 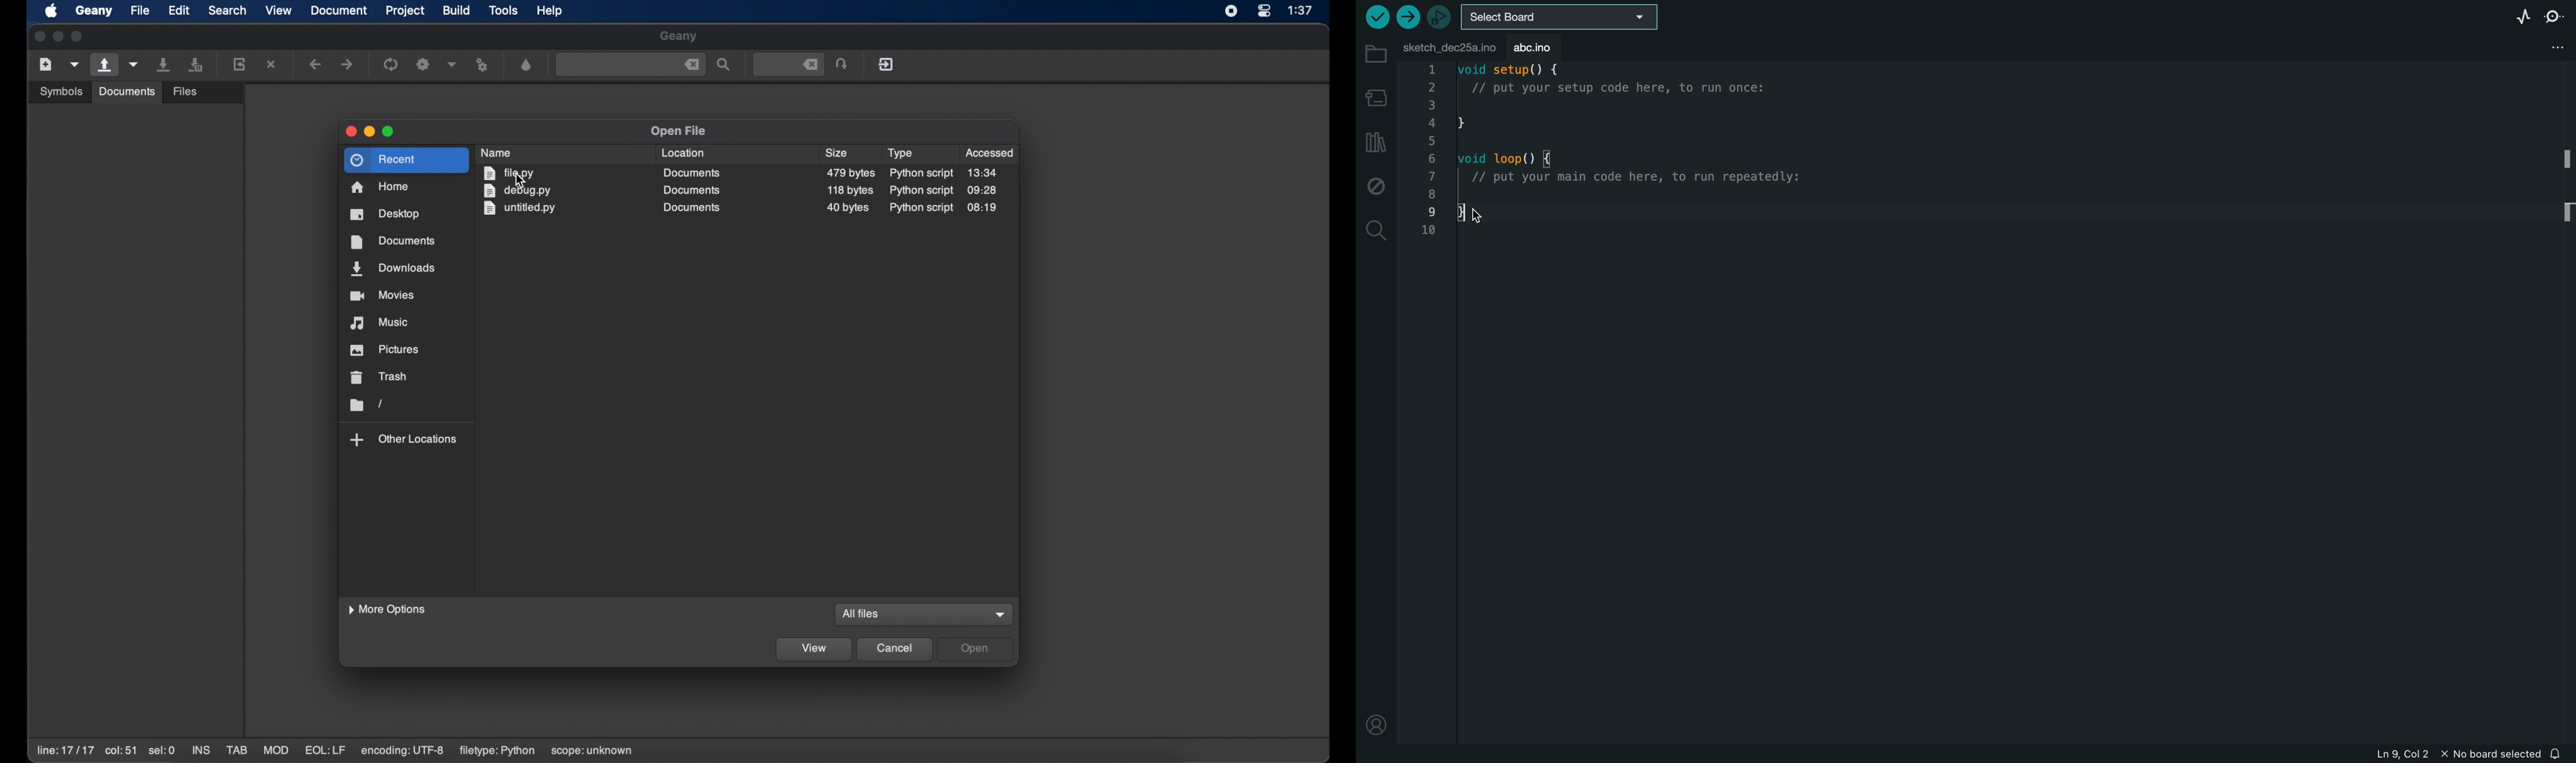 What do you see at coordinates (1373, 53) in the screenshot?
I see `folder` at bounding box center [1373, 53].